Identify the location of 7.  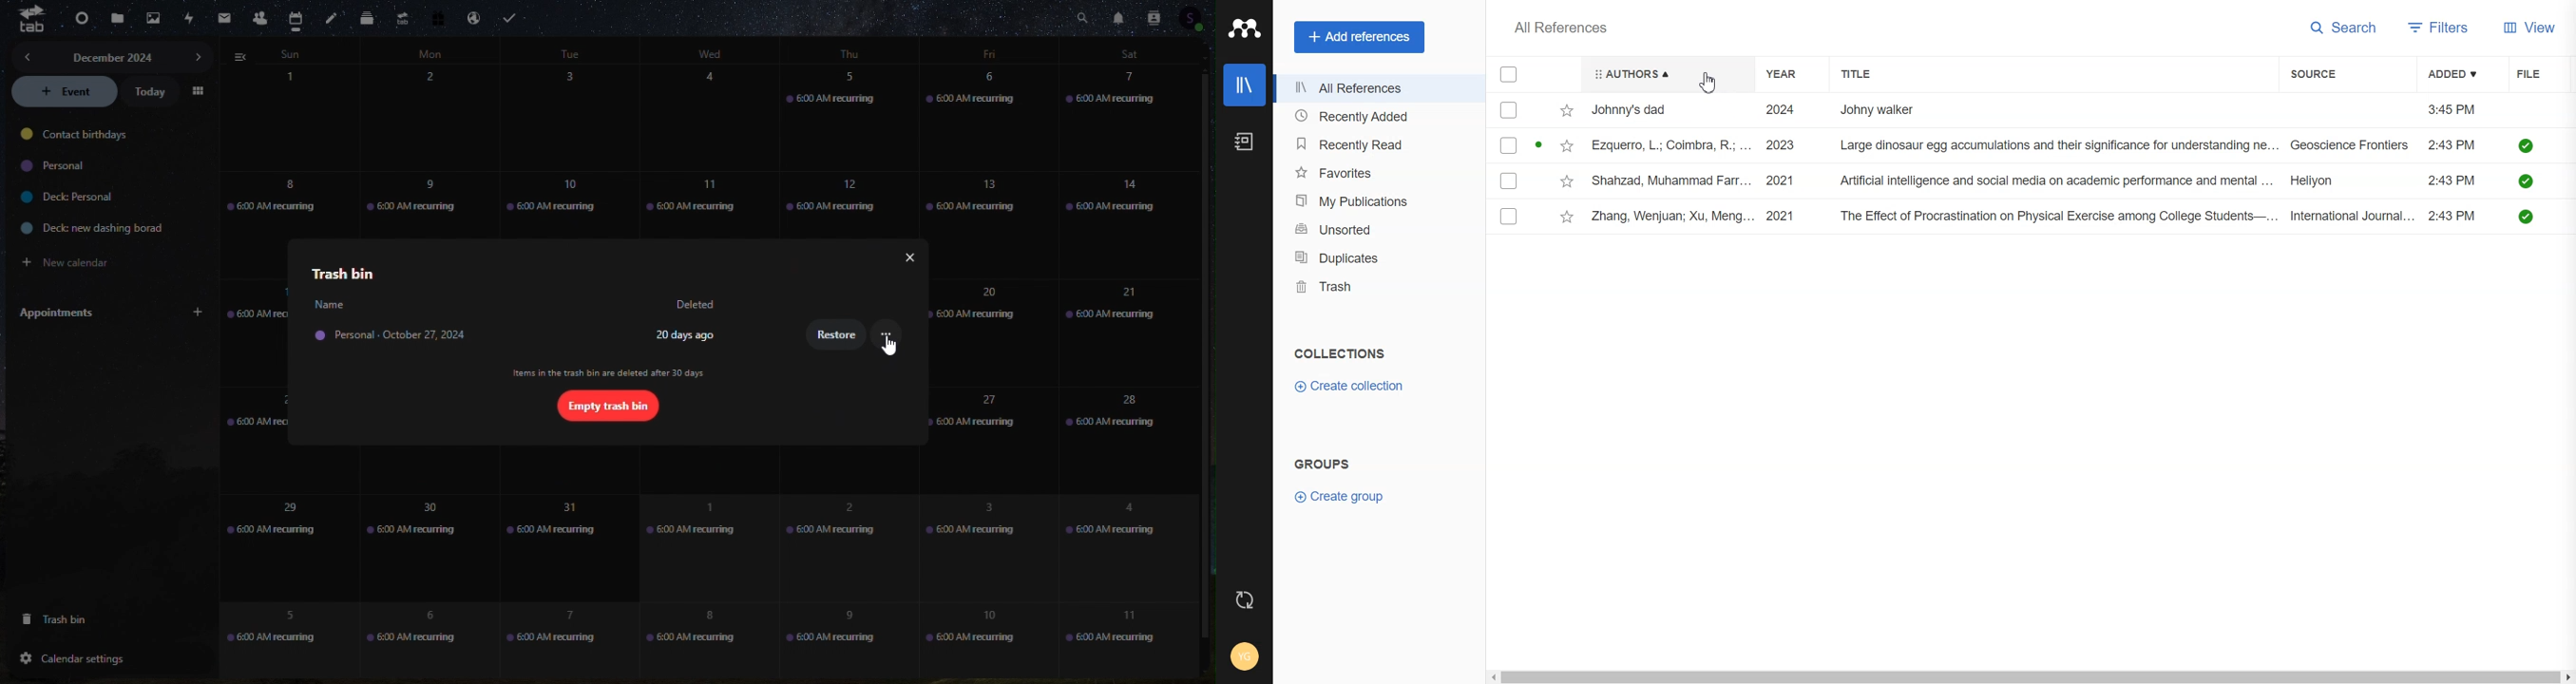
(557, 638).